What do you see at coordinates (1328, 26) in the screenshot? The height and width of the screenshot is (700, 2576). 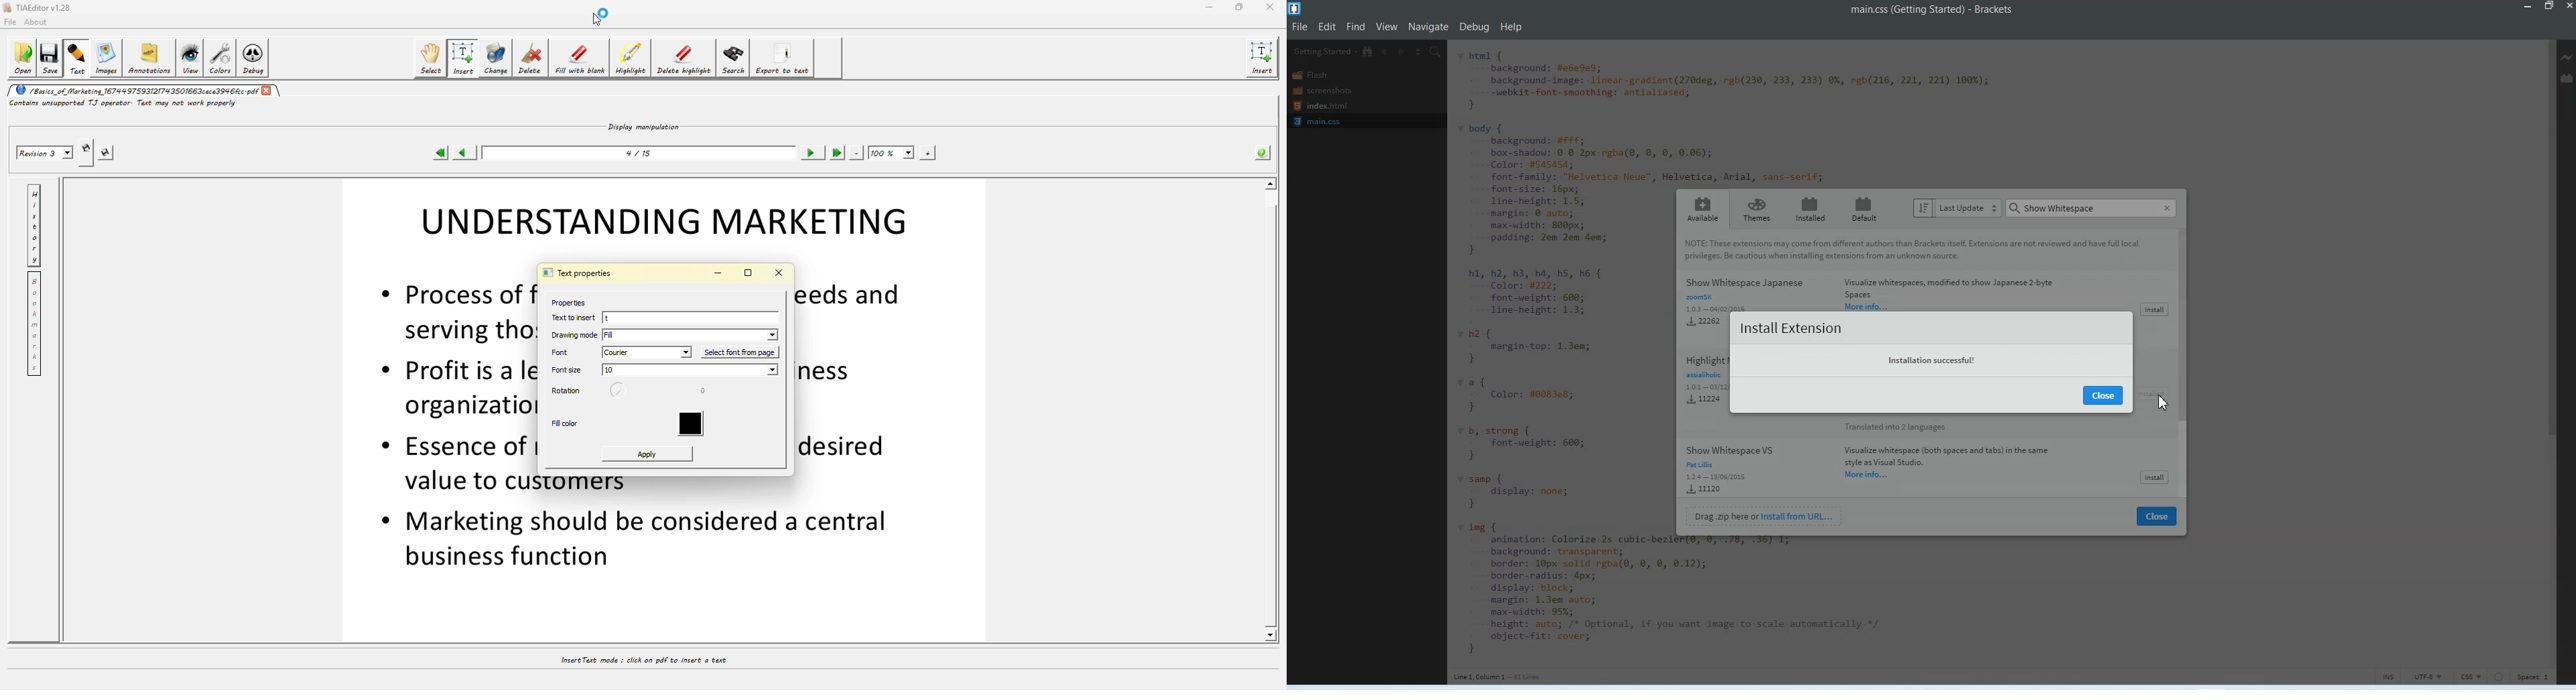 I see `Edit` at bounding box center [1328, 26].